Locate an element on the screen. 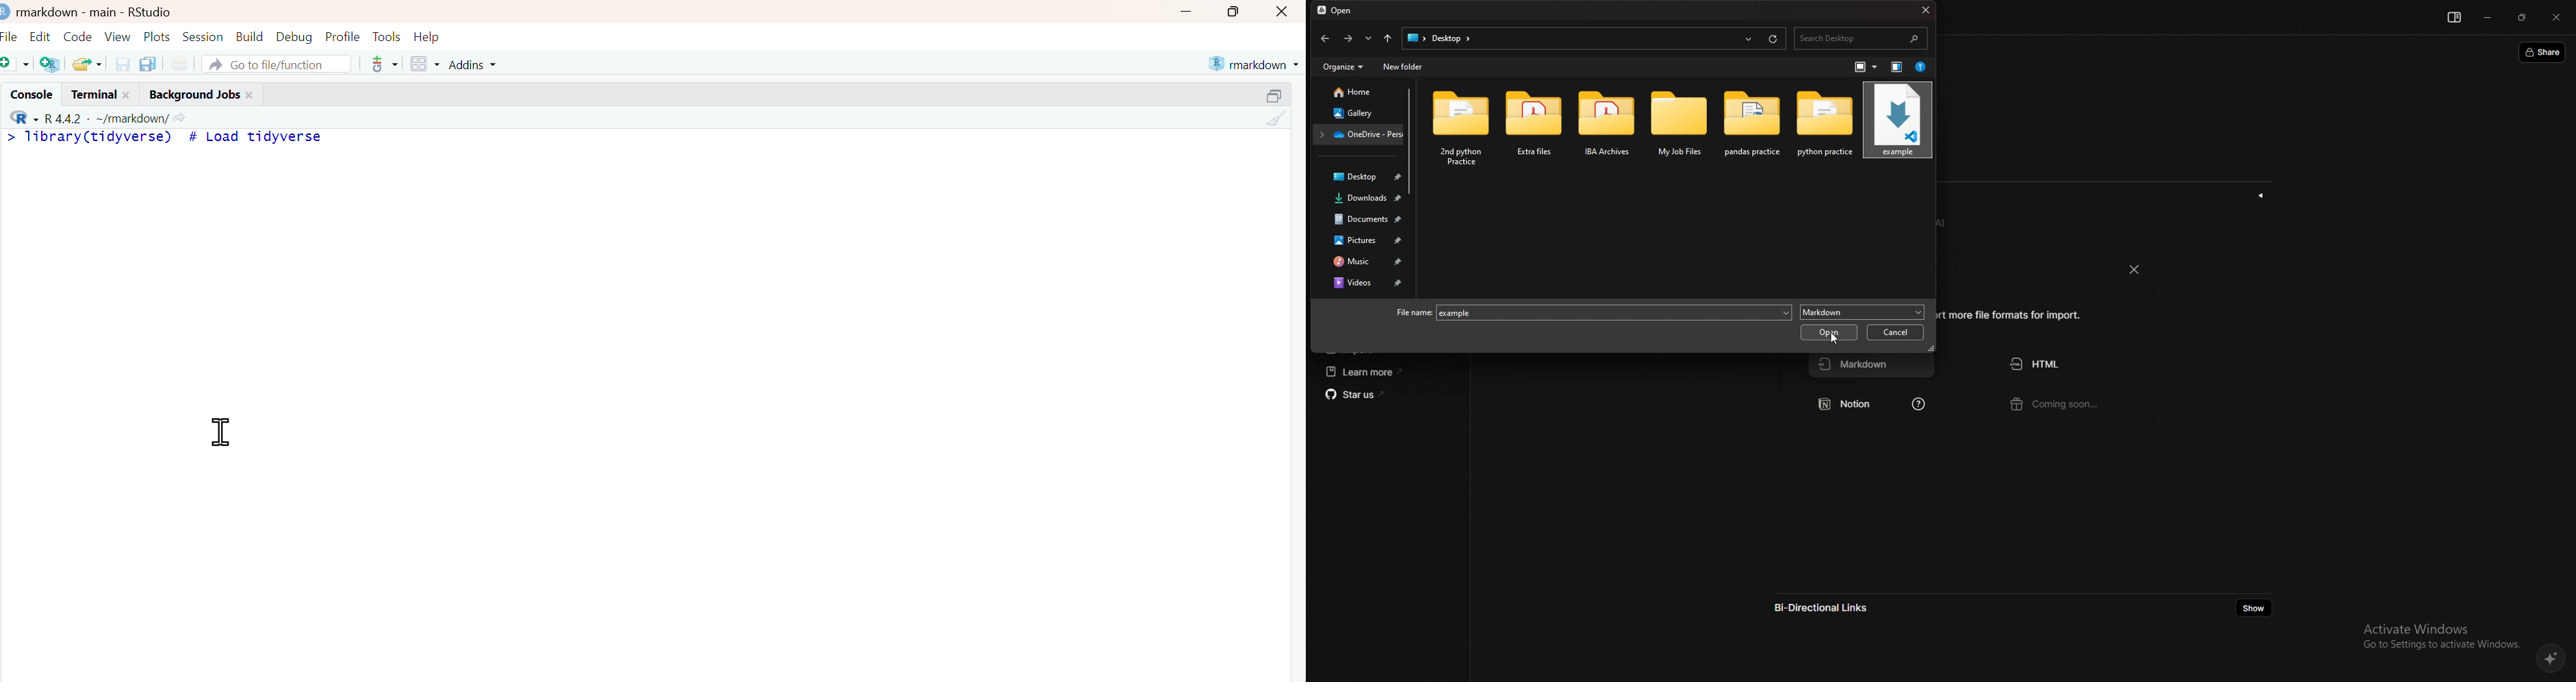 This screenshot has height=700, width=2576. save all is located at coordinates (147, 63).